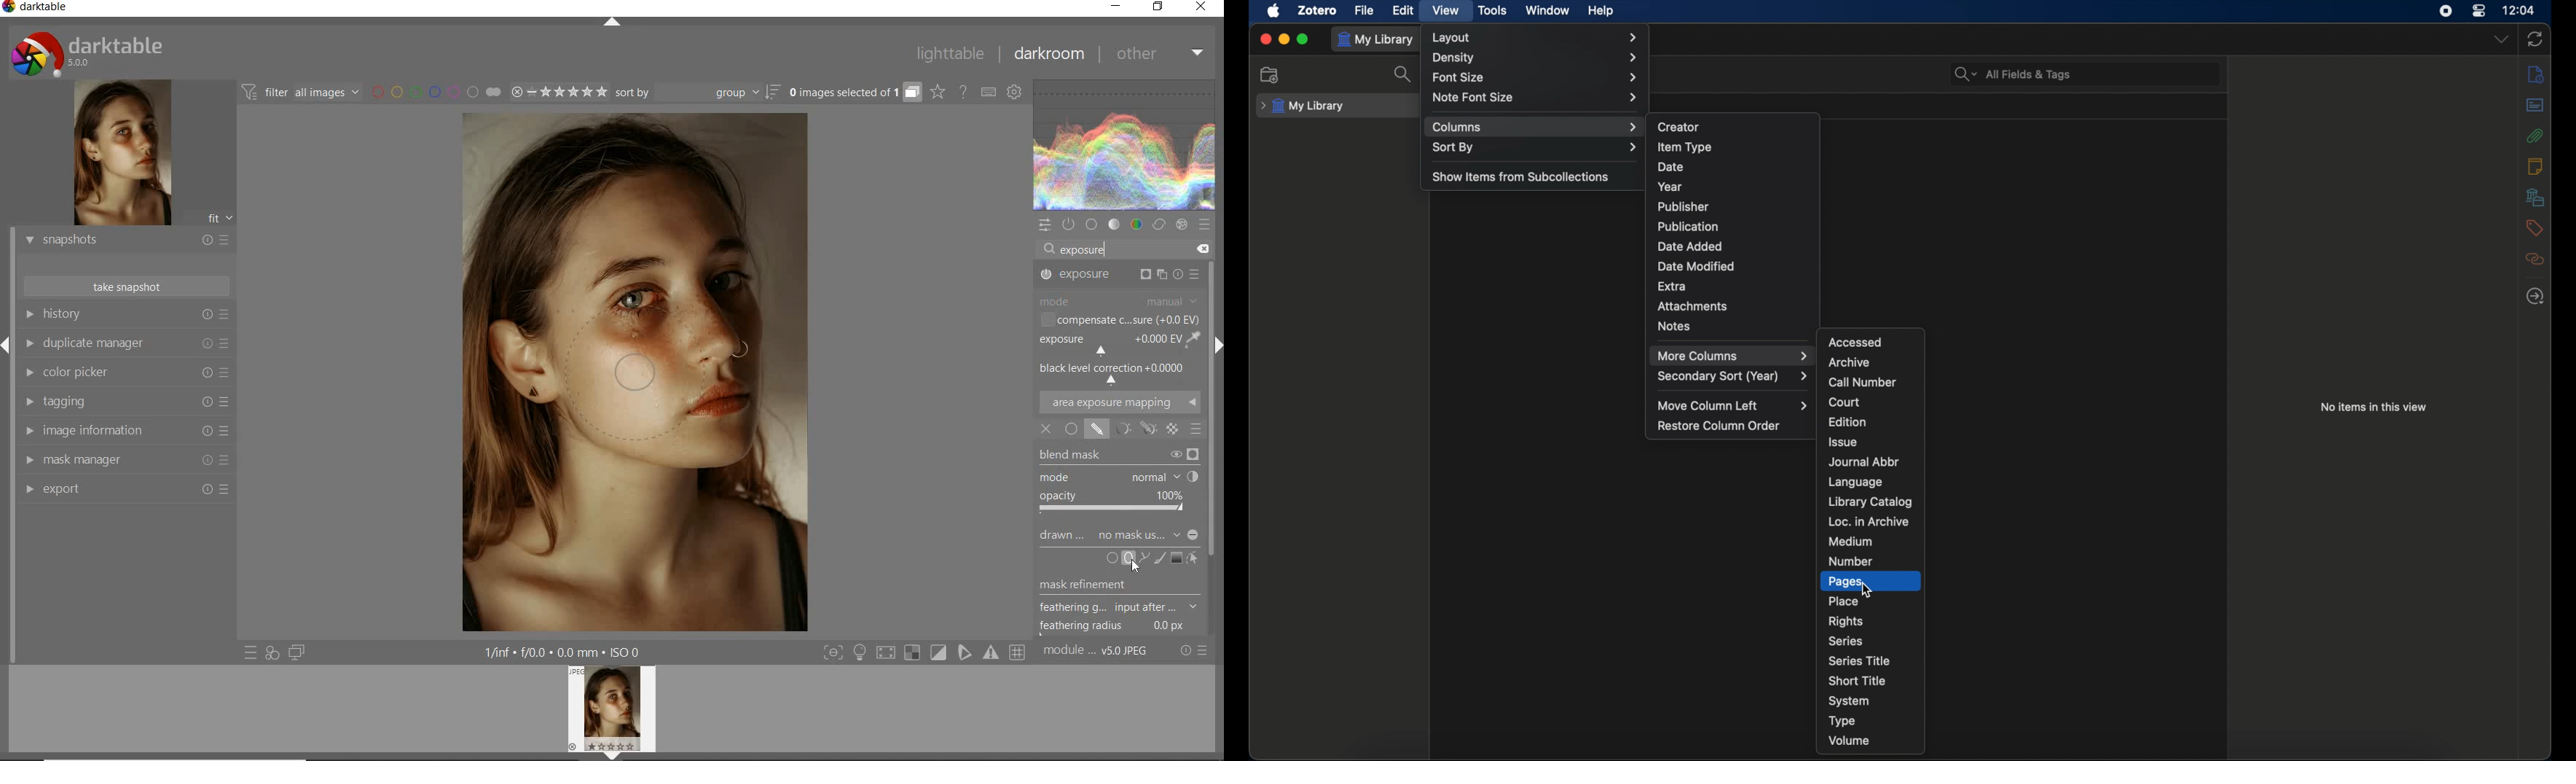  What do you see at coordinates (1692, 306) in the screenshot?
I see `attachments` at bounding box center [1692, 306].